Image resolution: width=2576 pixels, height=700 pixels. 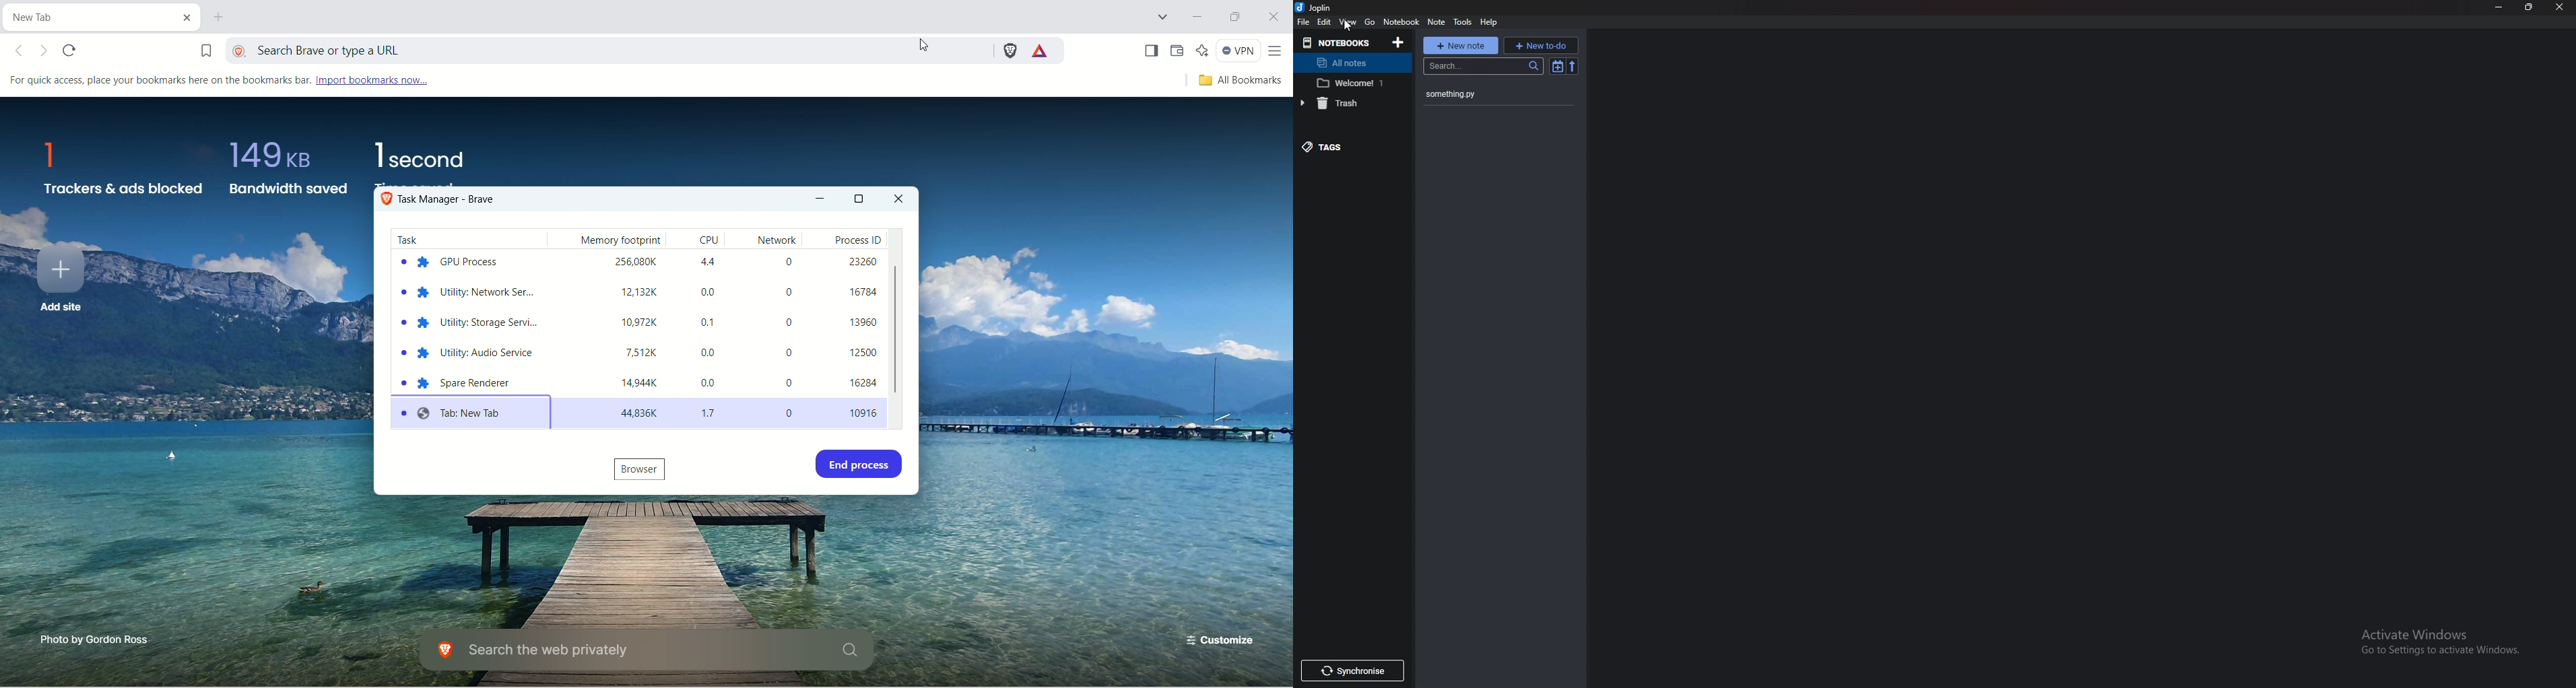 What do you see at coordinates (1398, 42) in the screenshot?
I see `Add notebooks` at bounding box center [1398, 42].